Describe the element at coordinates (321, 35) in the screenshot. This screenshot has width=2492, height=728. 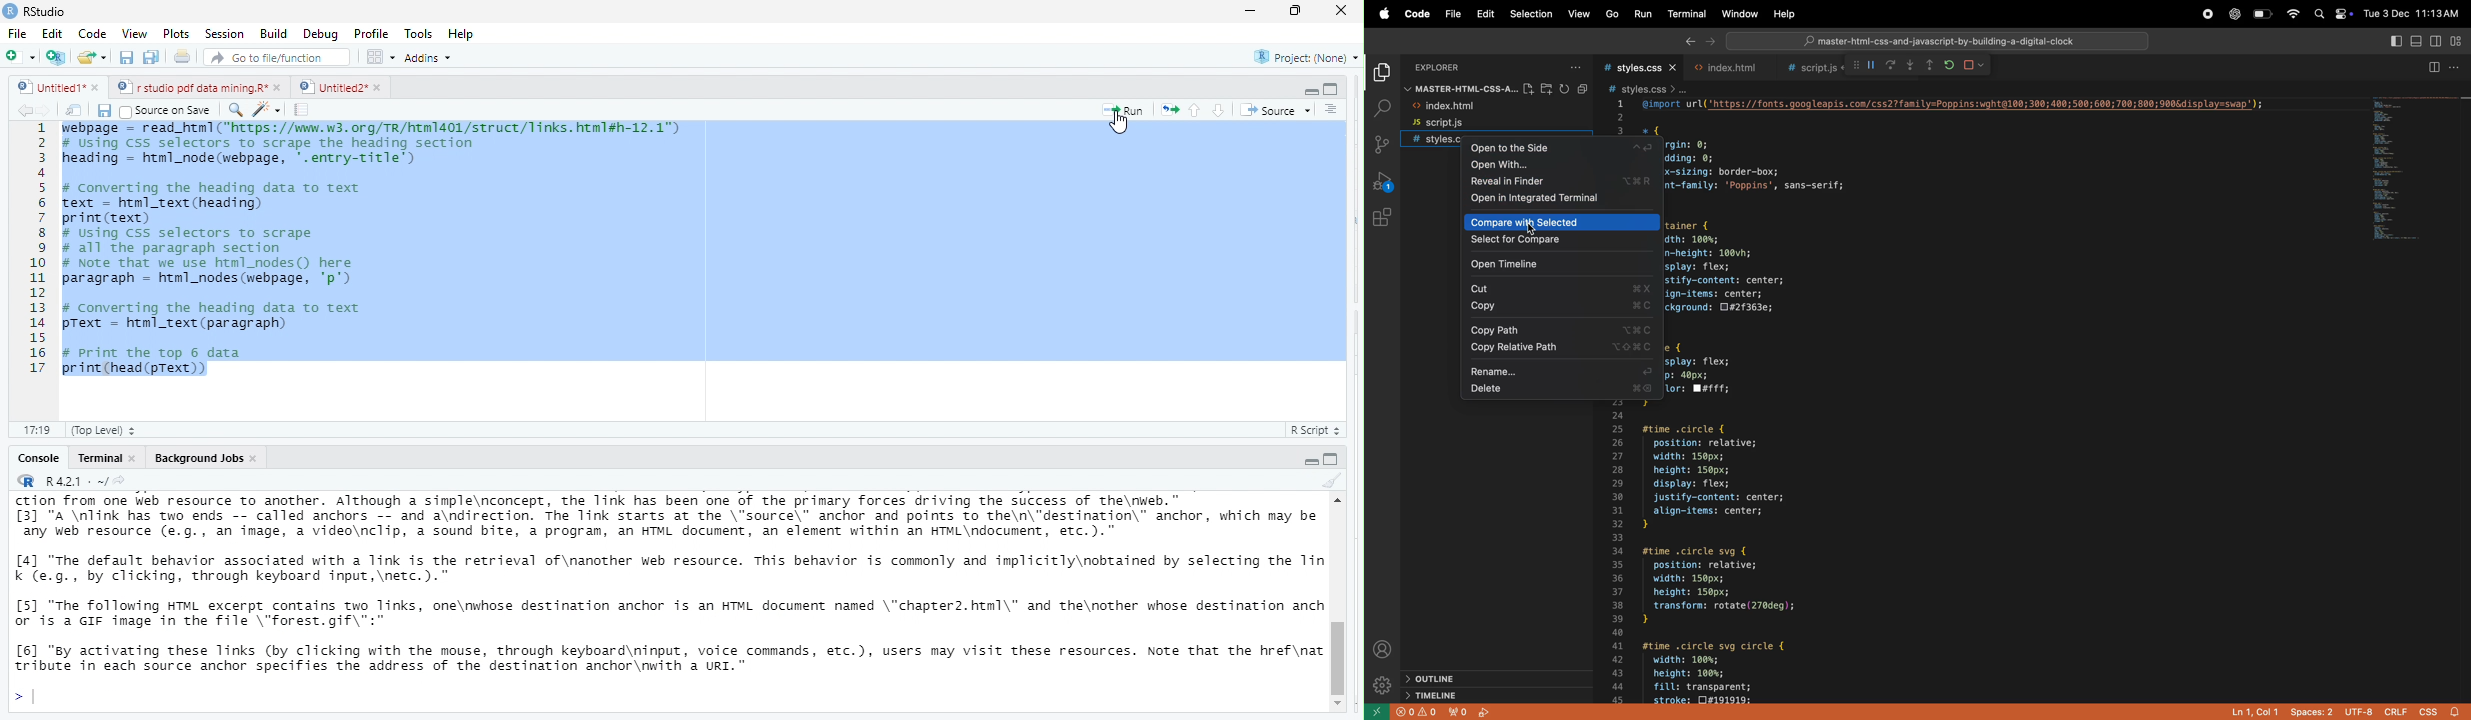
I see `Debug` at that location.